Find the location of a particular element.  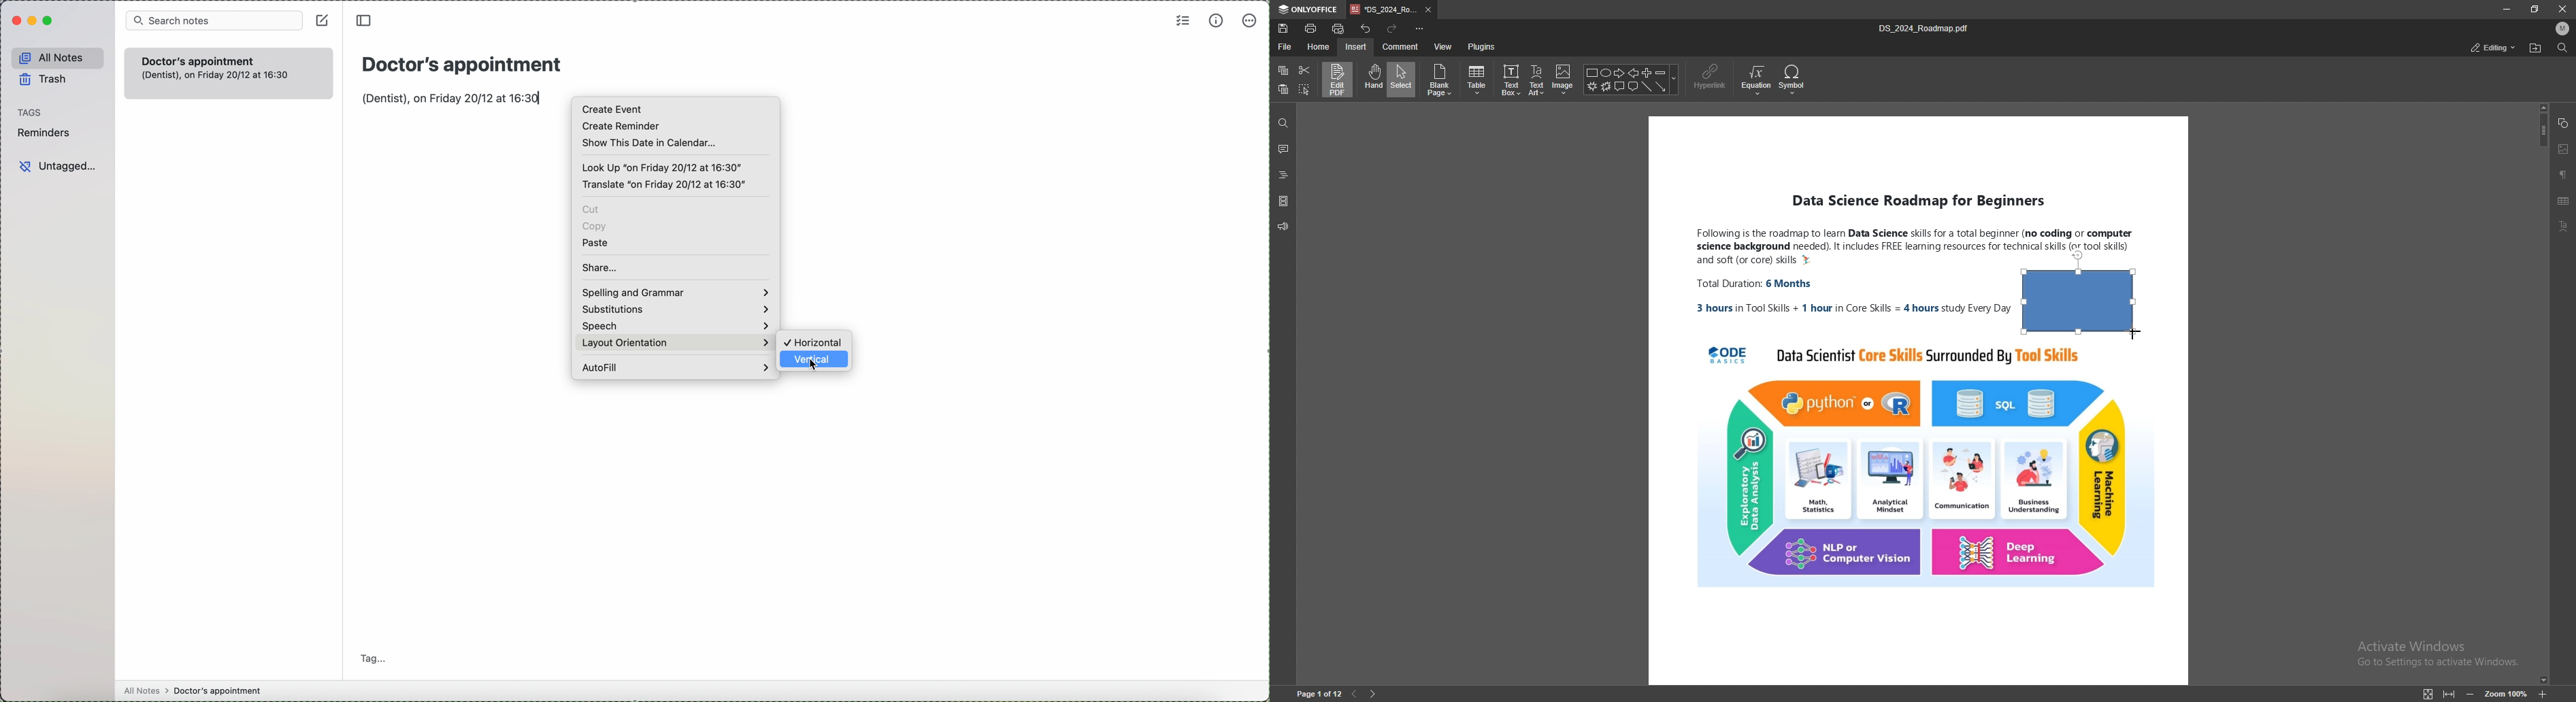

cut is located at coordinates (592, 210).